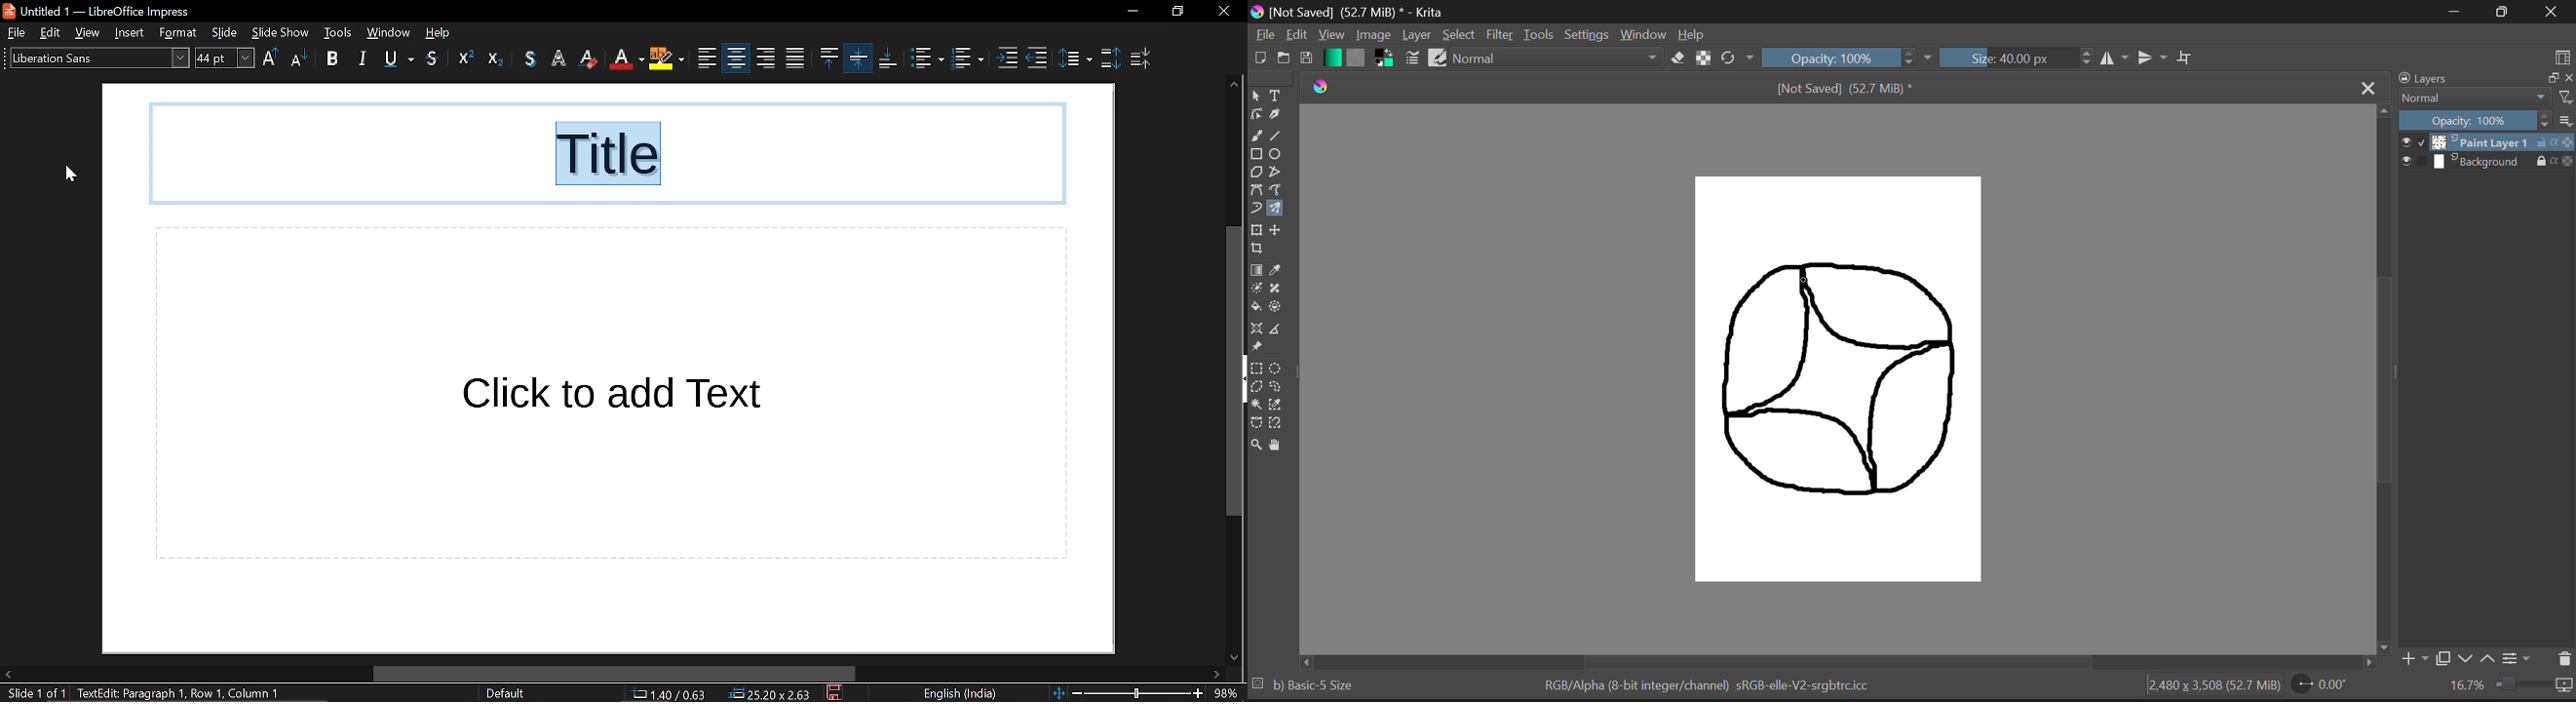 The image size is (2576, 728). What do you see at coordinates (2568, 78) in the screenshot?
I see `close` at bounding box center [2568, 78].